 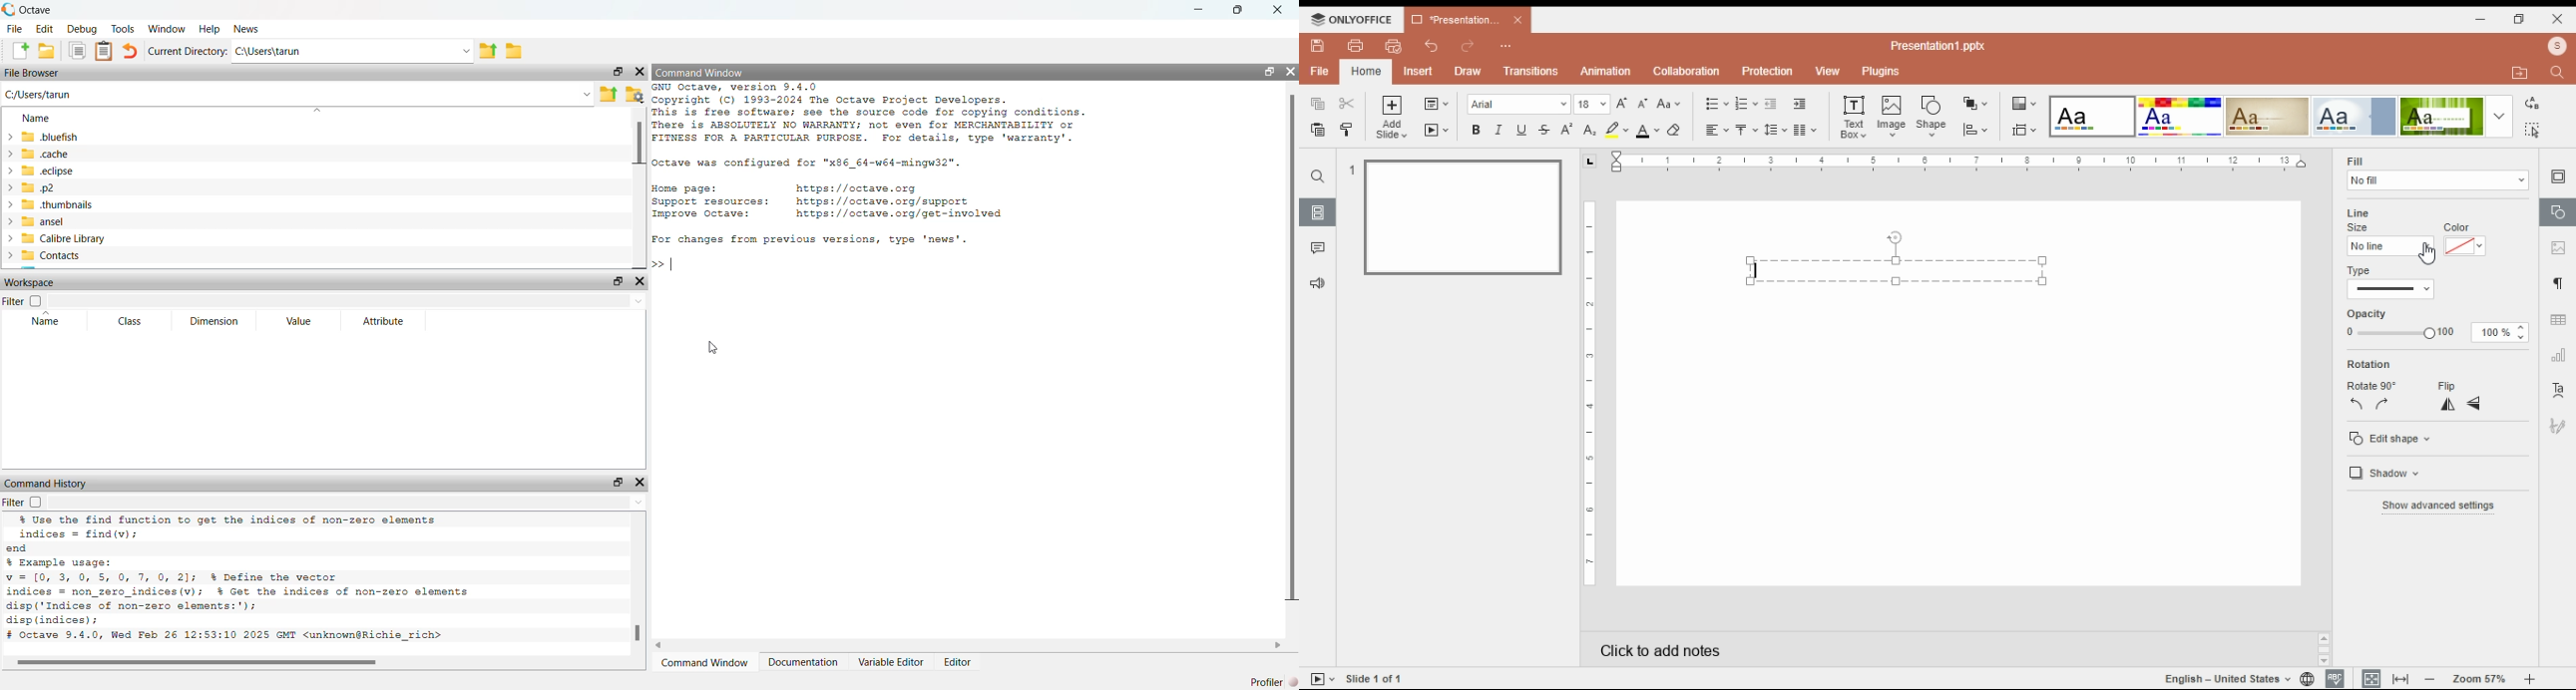 I want to click on Tools, so click(x=121, y=29).